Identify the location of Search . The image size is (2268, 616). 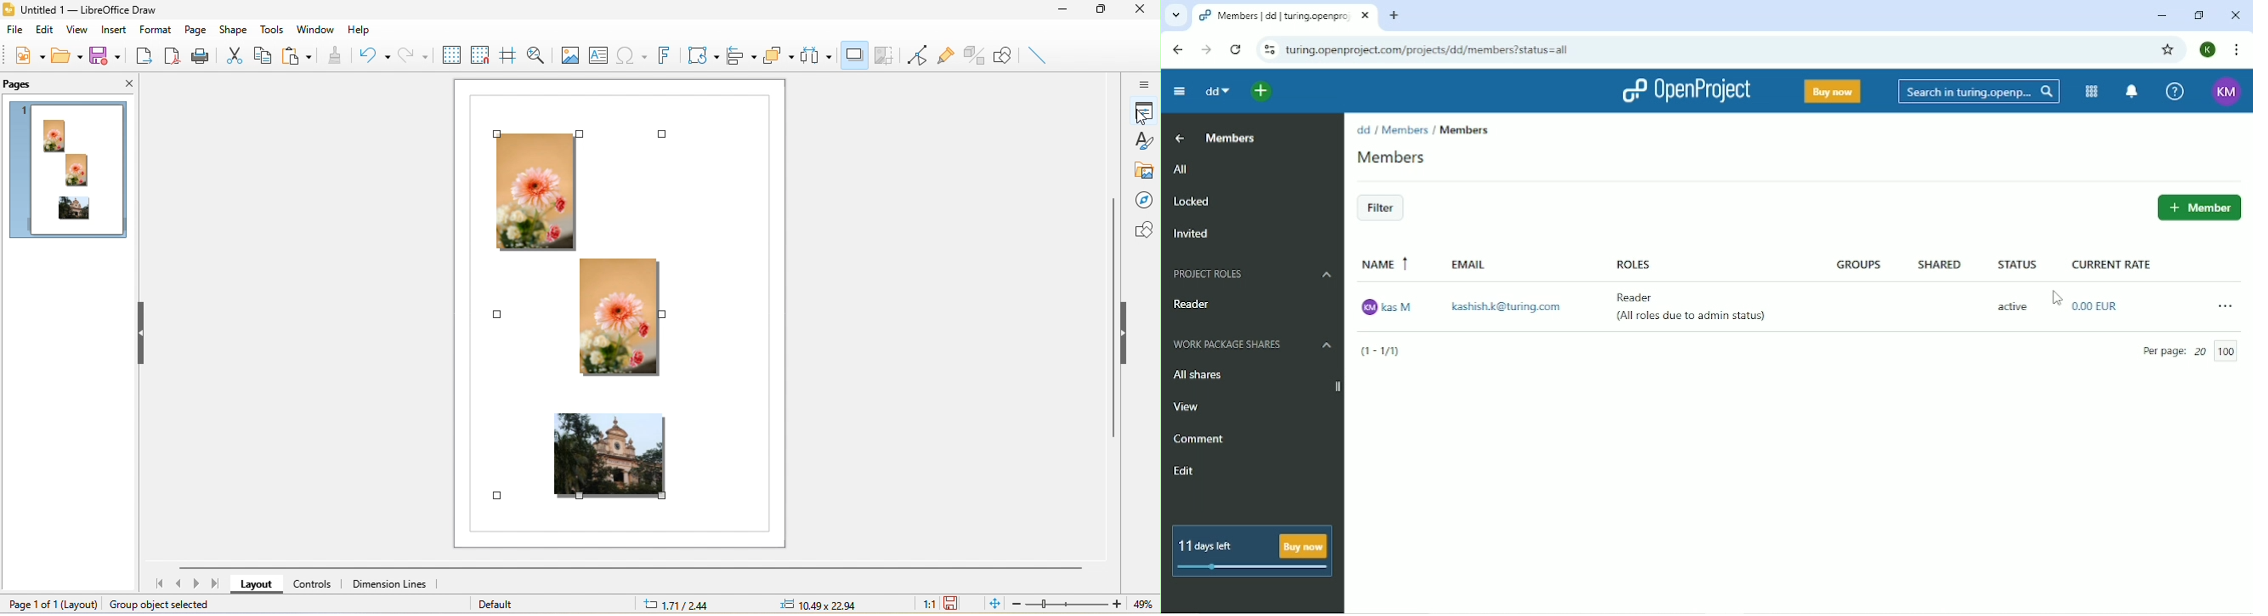
(1975, 92).